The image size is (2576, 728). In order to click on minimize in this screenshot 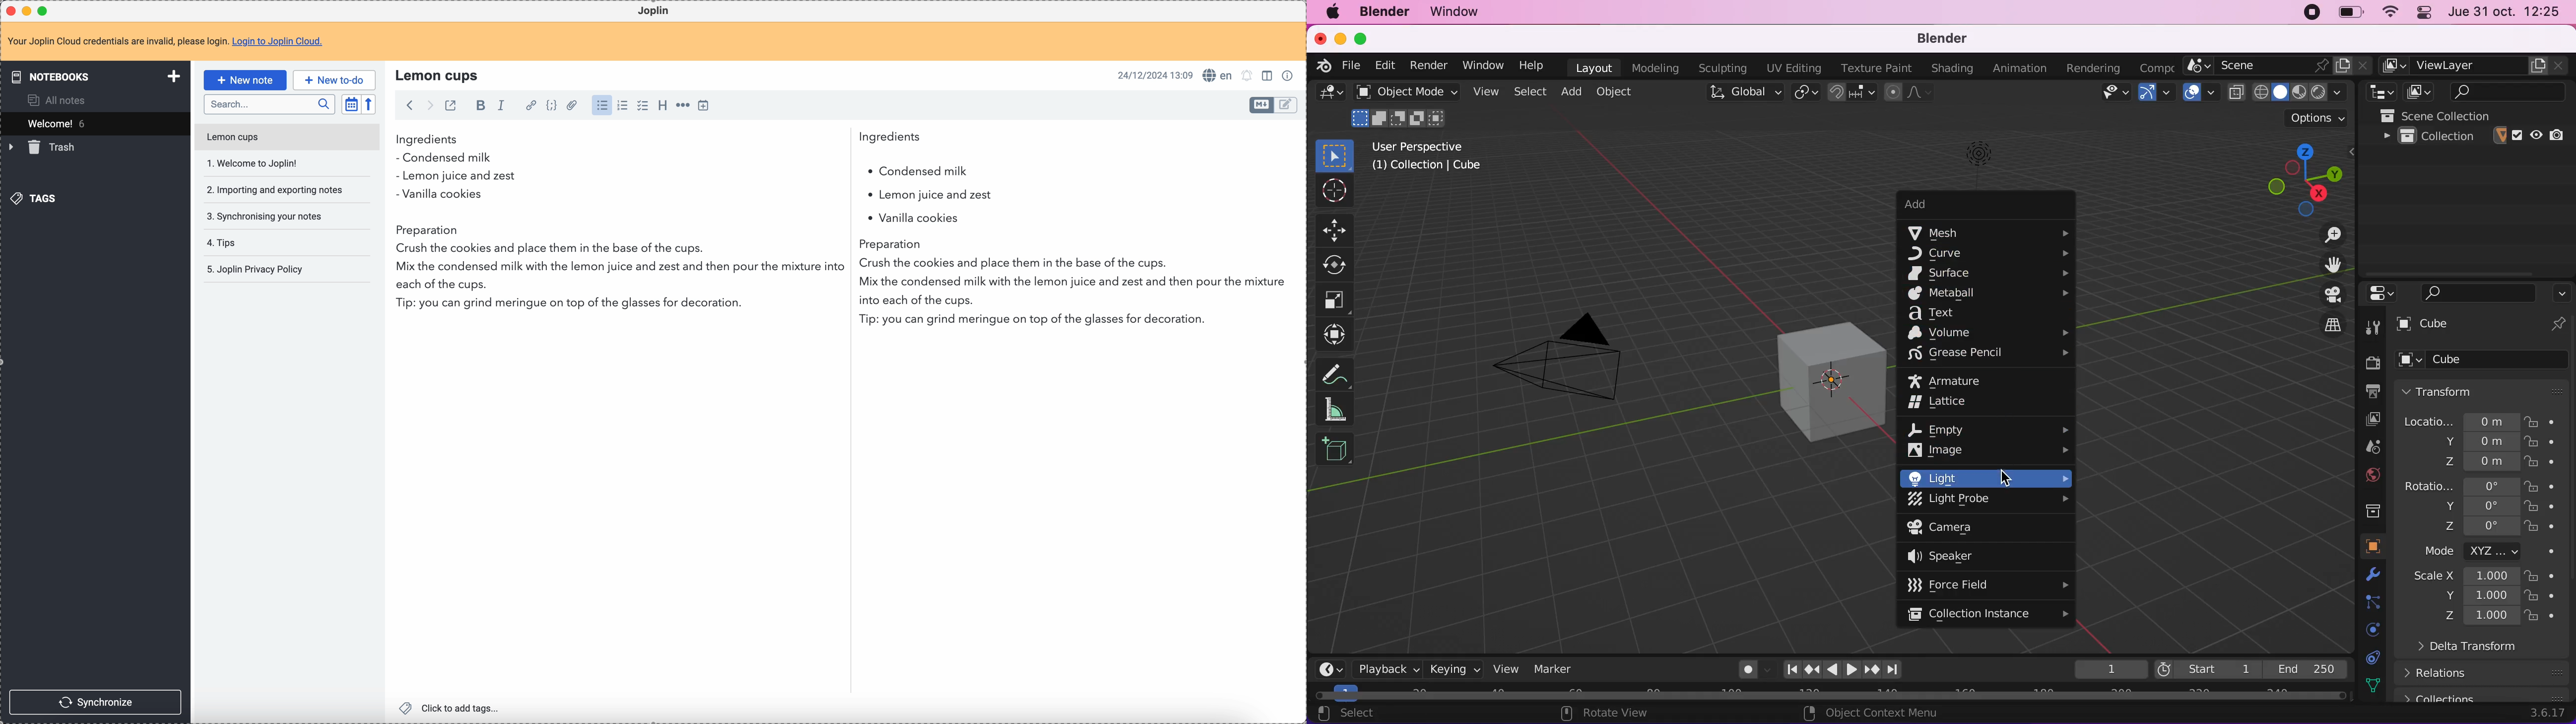, I will do `click(1340, 39)`.